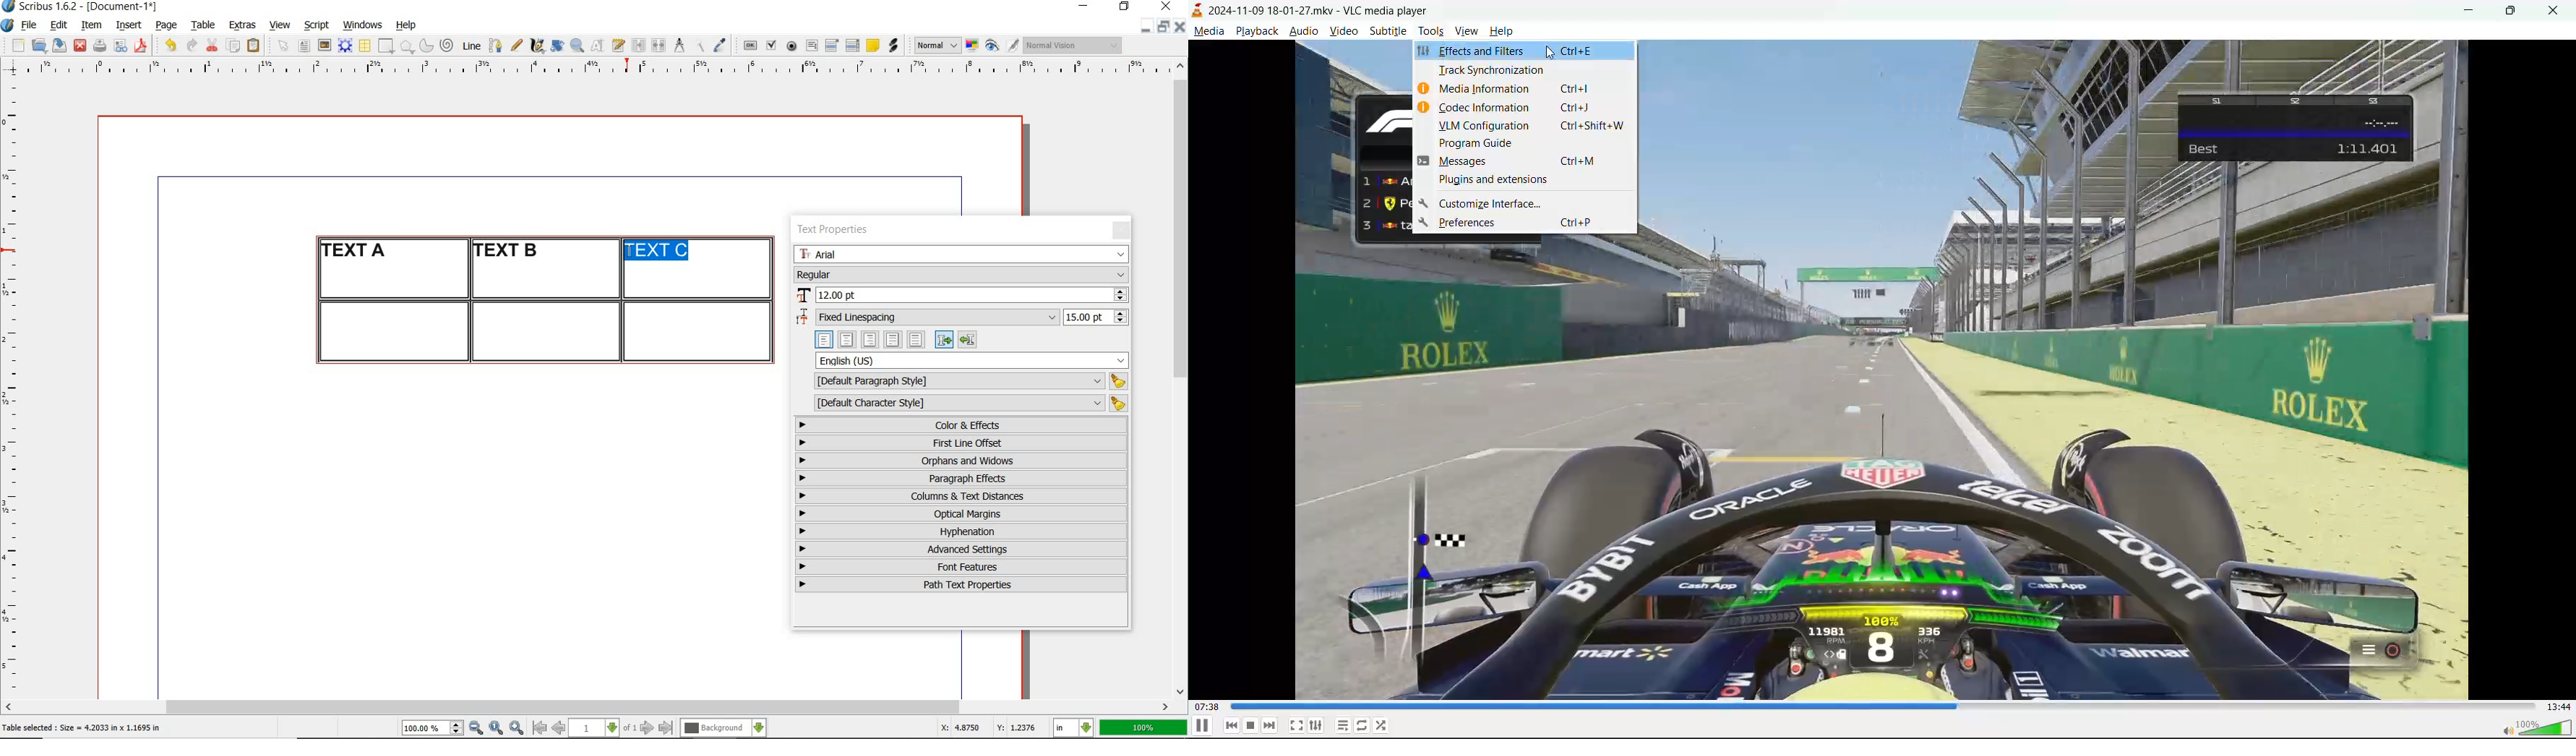 The height and width of the screenshot is (756, 2576). Describe the element at coordinates (659, 251) in the screenshot. I see `text highlighted` at that location.